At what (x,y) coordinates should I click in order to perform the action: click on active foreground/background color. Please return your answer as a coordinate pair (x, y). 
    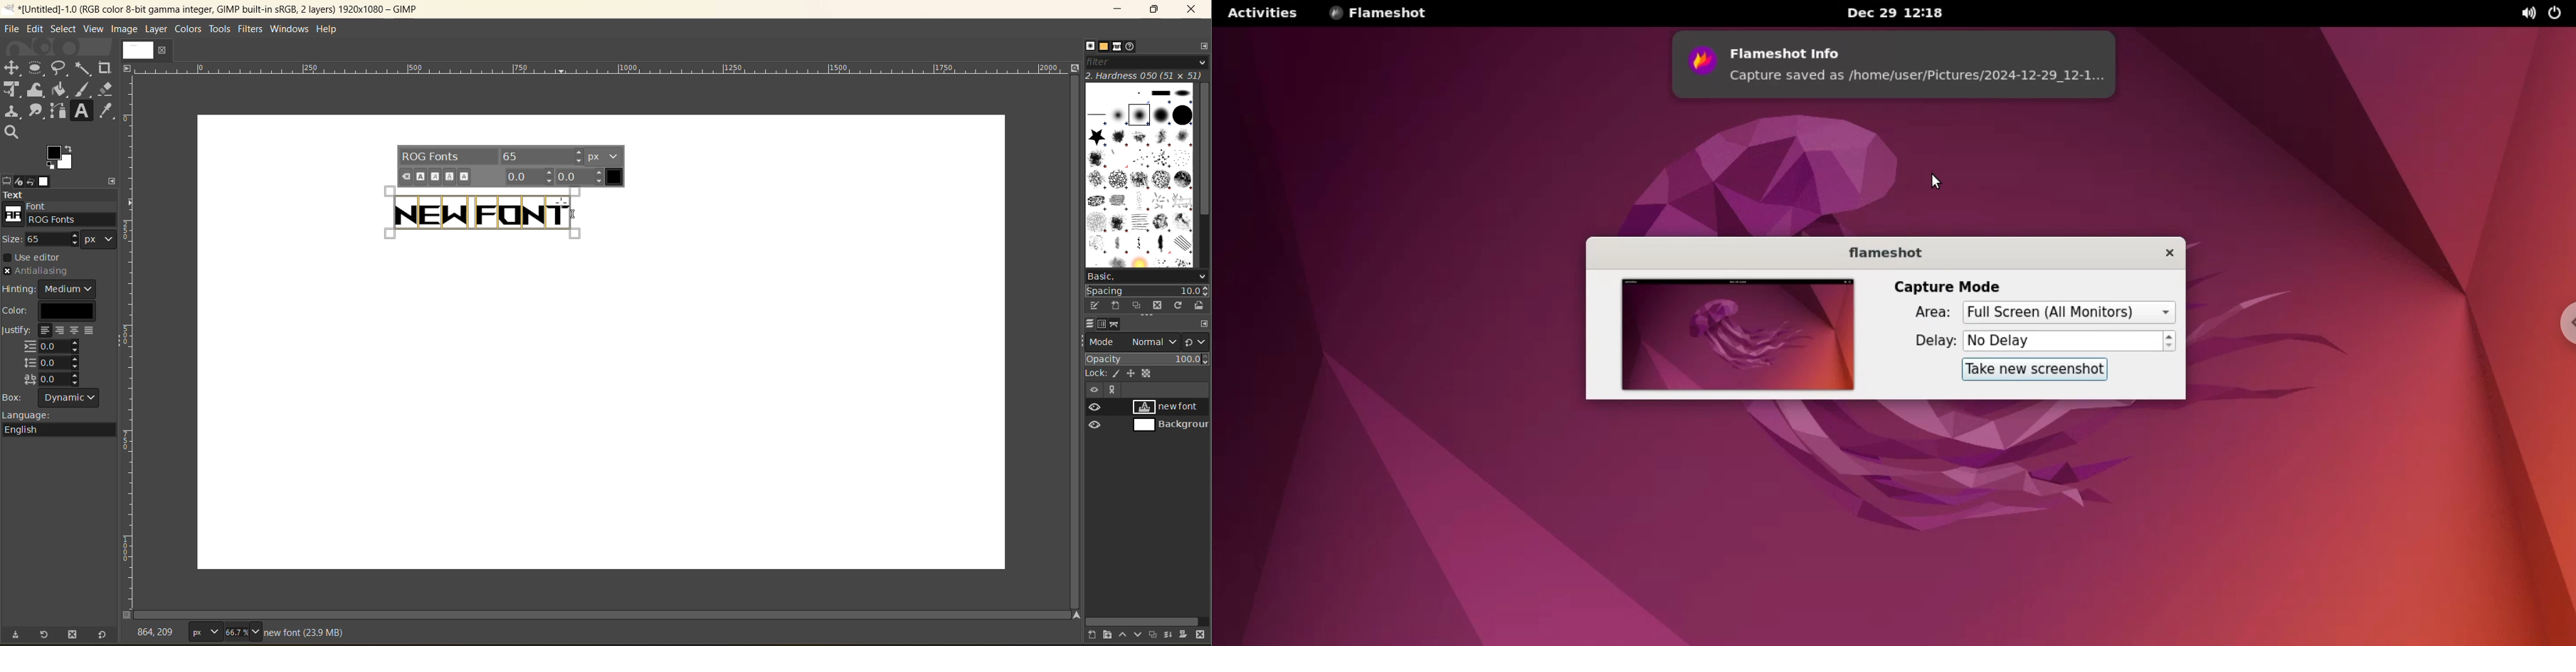
    Looking at the image, I should click on (62, 159).